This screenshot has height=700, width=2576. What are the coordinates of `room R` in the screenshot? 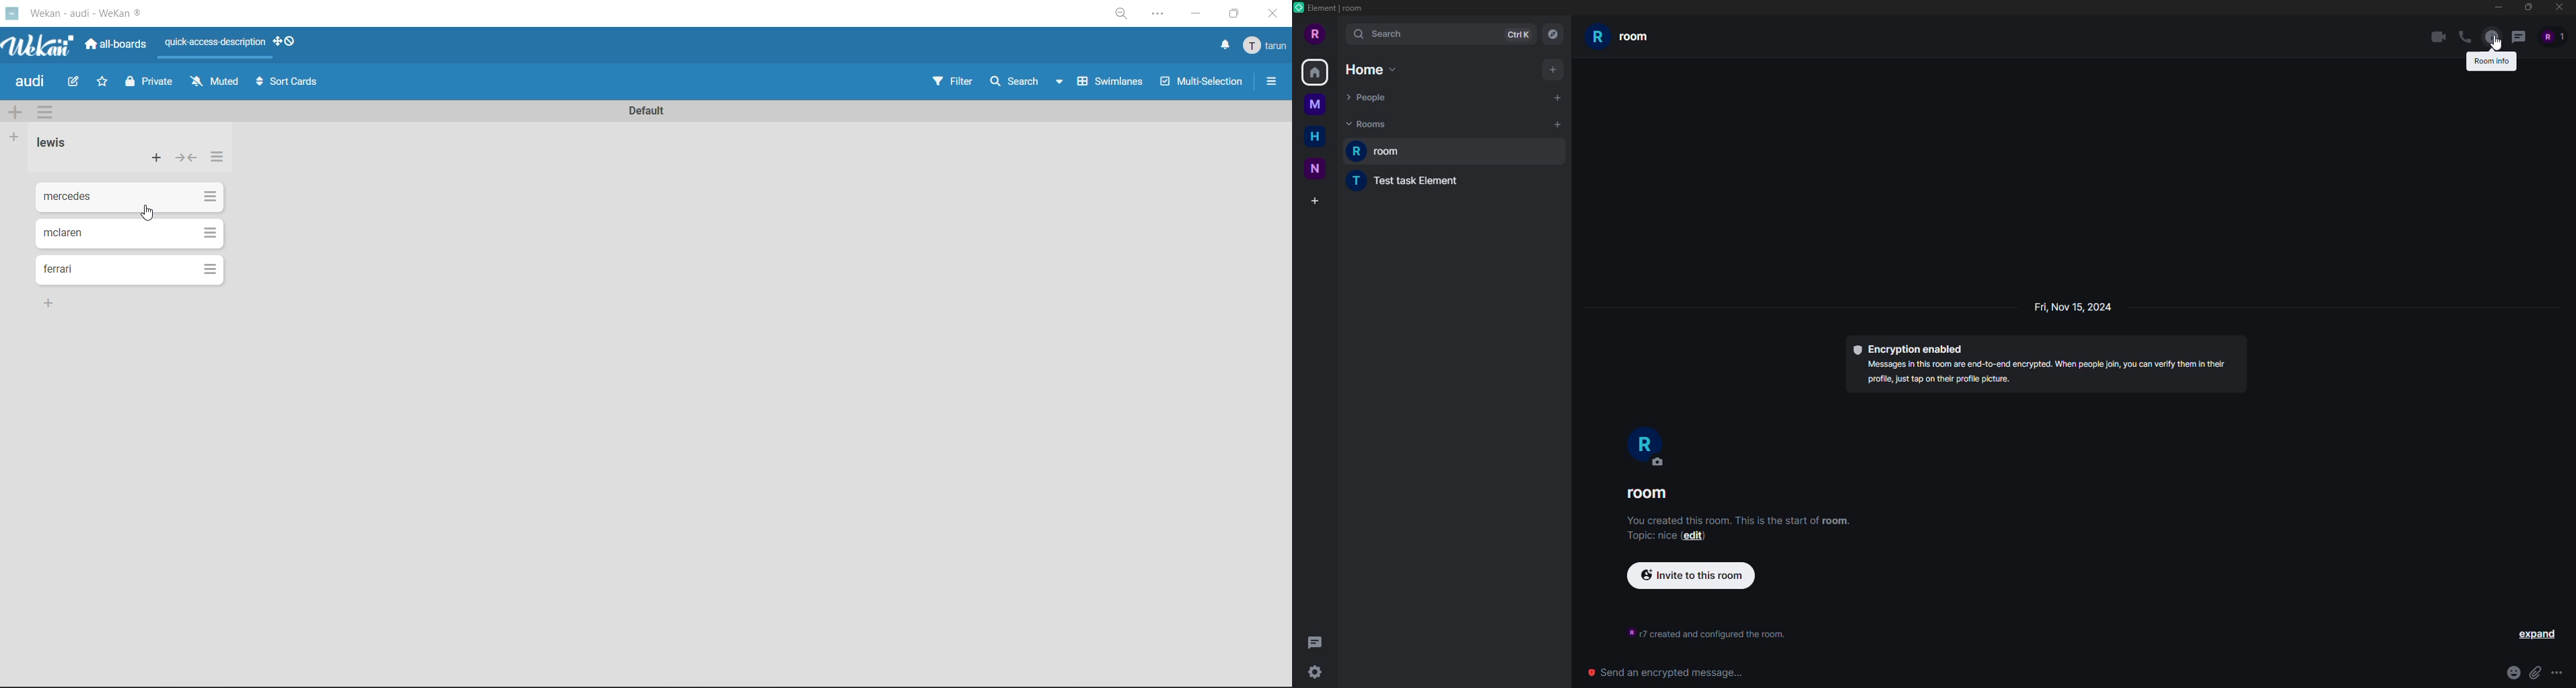 It's located at (1624, 38).